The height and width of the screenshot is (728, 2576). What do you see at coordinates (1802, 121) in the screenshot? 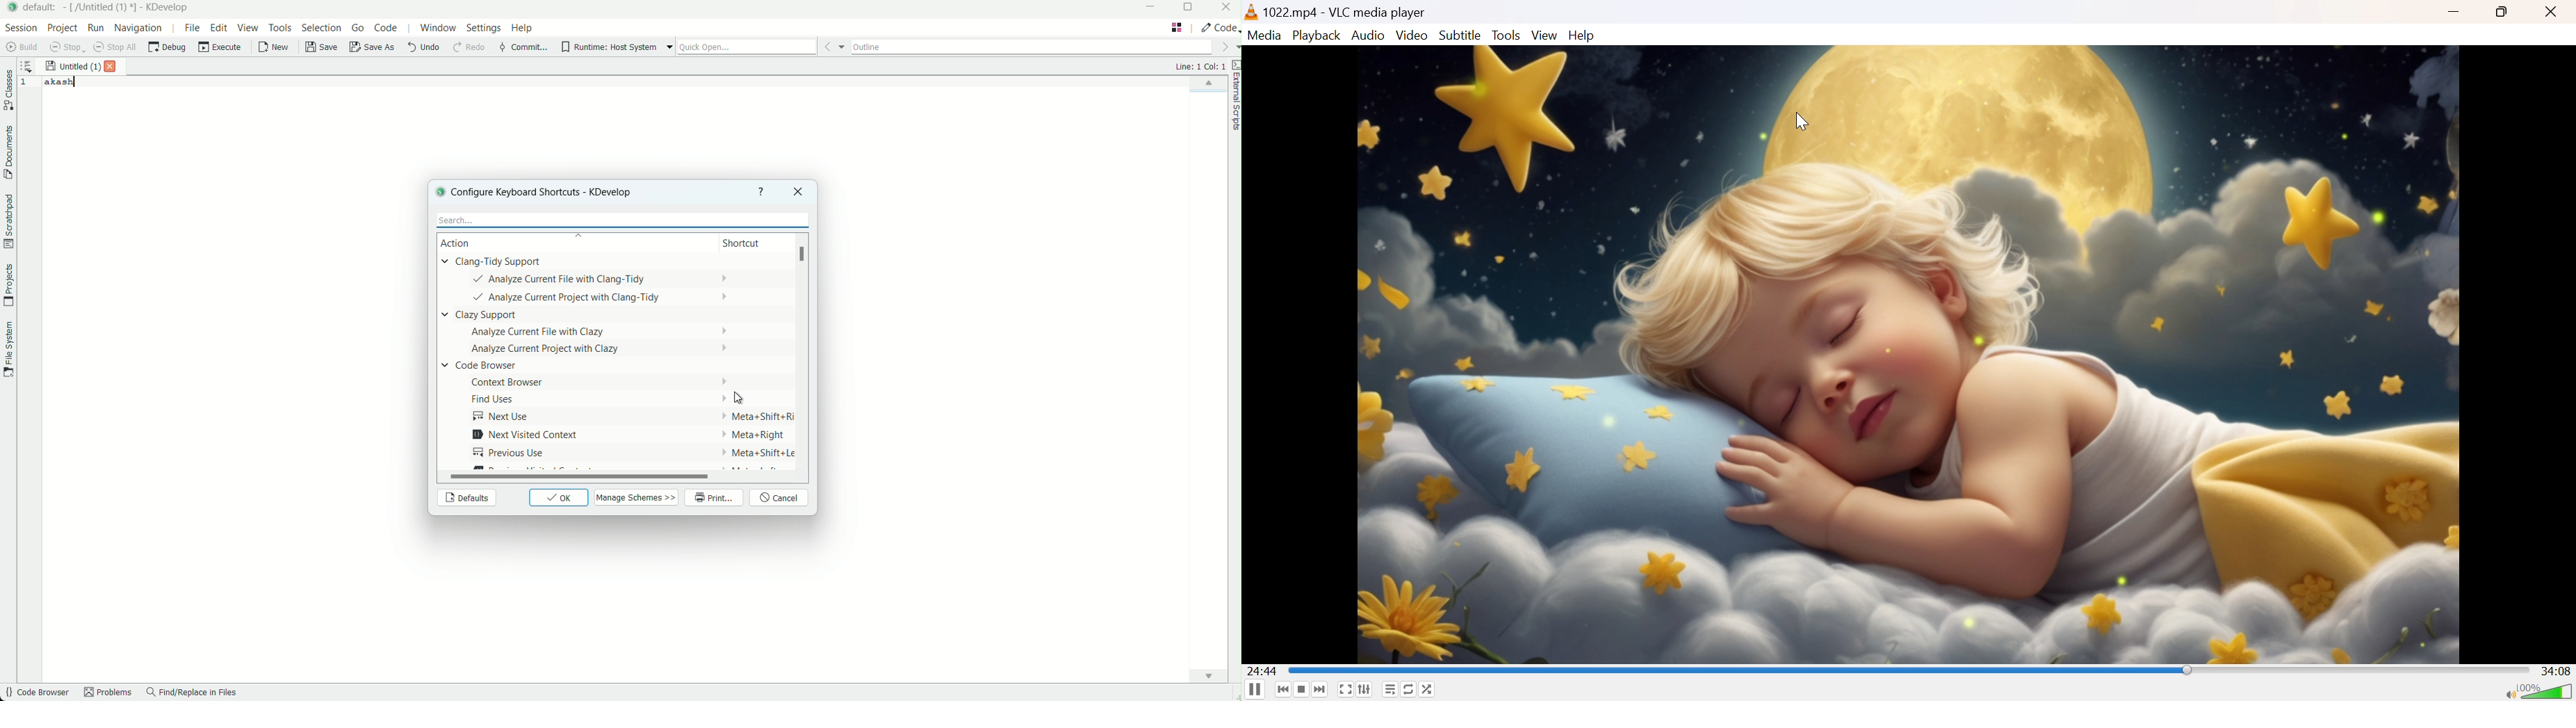
I see `Cursor` at bounding box center [1802, 121].